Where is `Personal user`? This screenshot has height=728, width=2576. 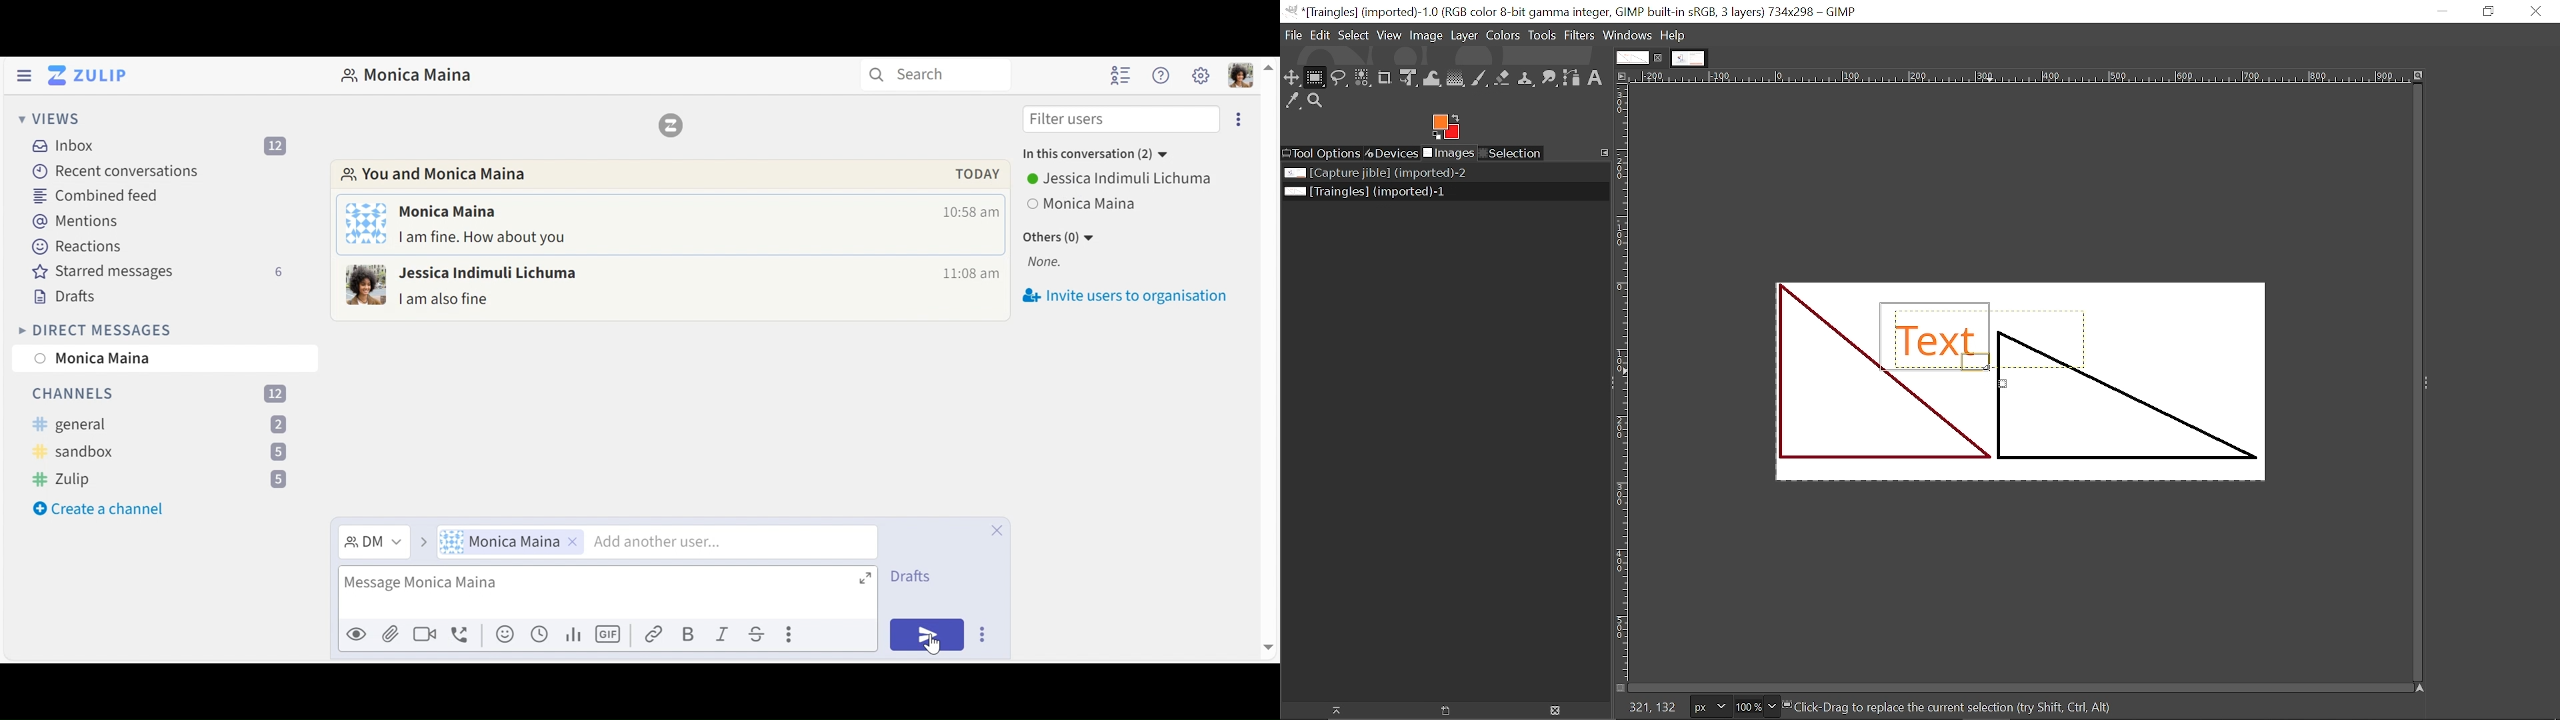 Personal user is located at coordinates (1241, 75).